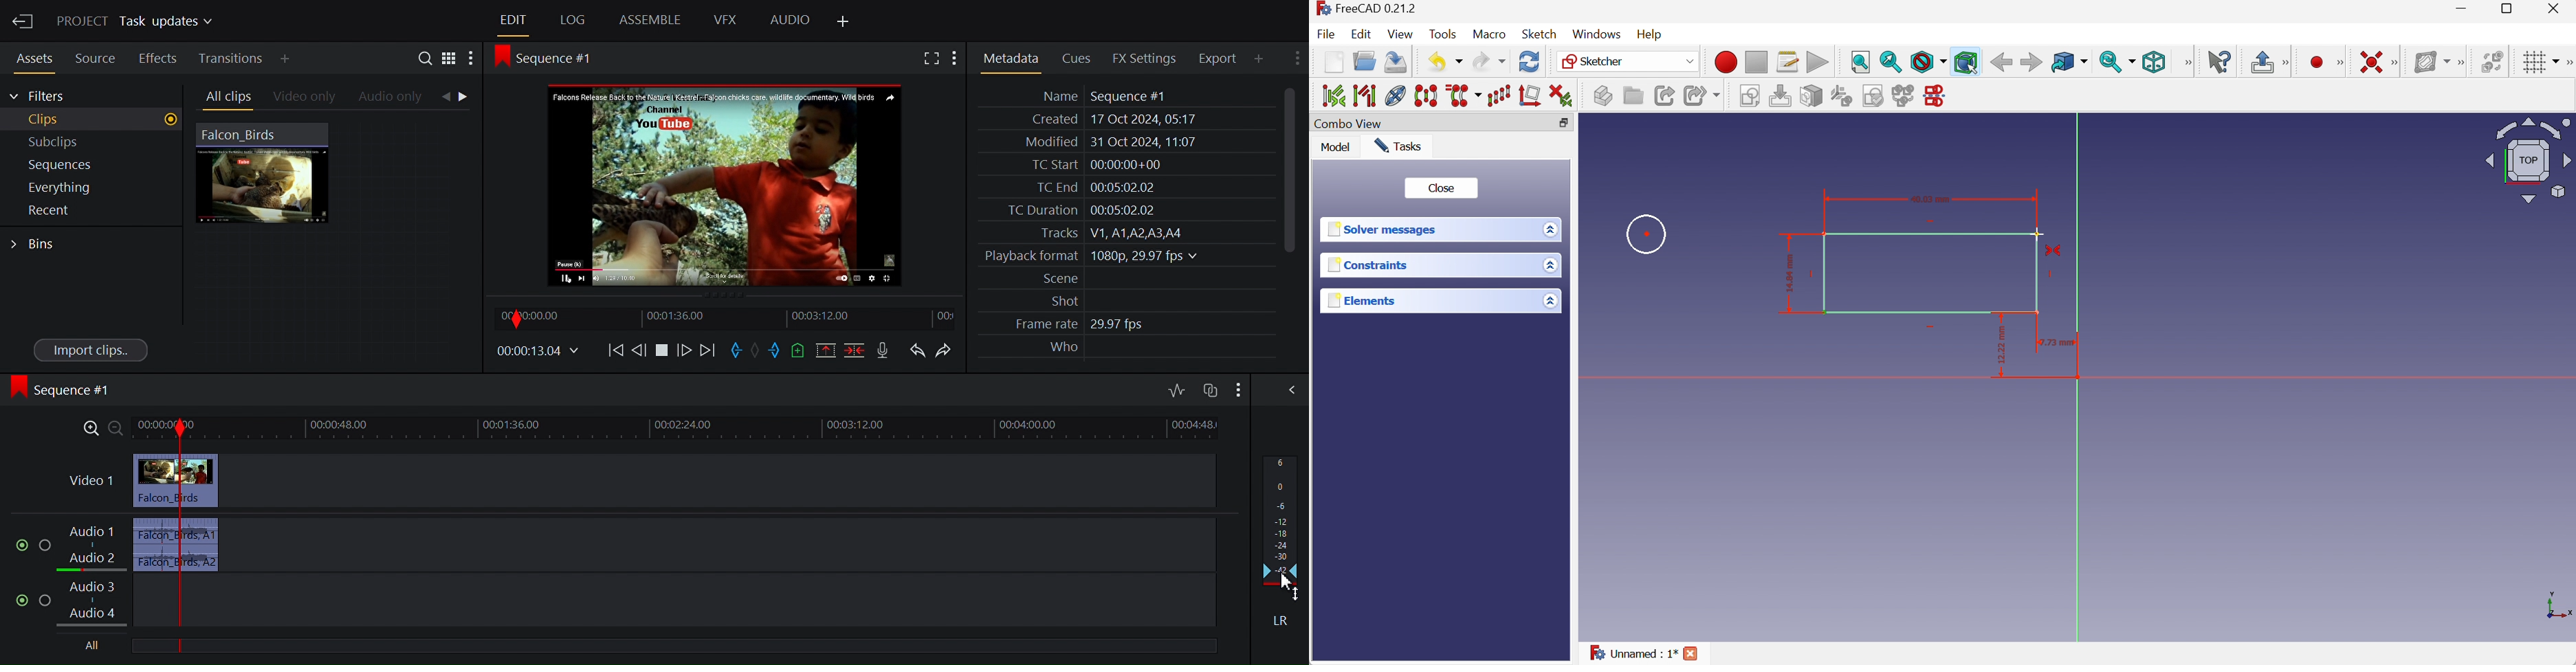  What do you see at coordinates (2398, 62) in the screenshot?
I see `[Sketcher constraints]` at bounding box center [2398, 62].